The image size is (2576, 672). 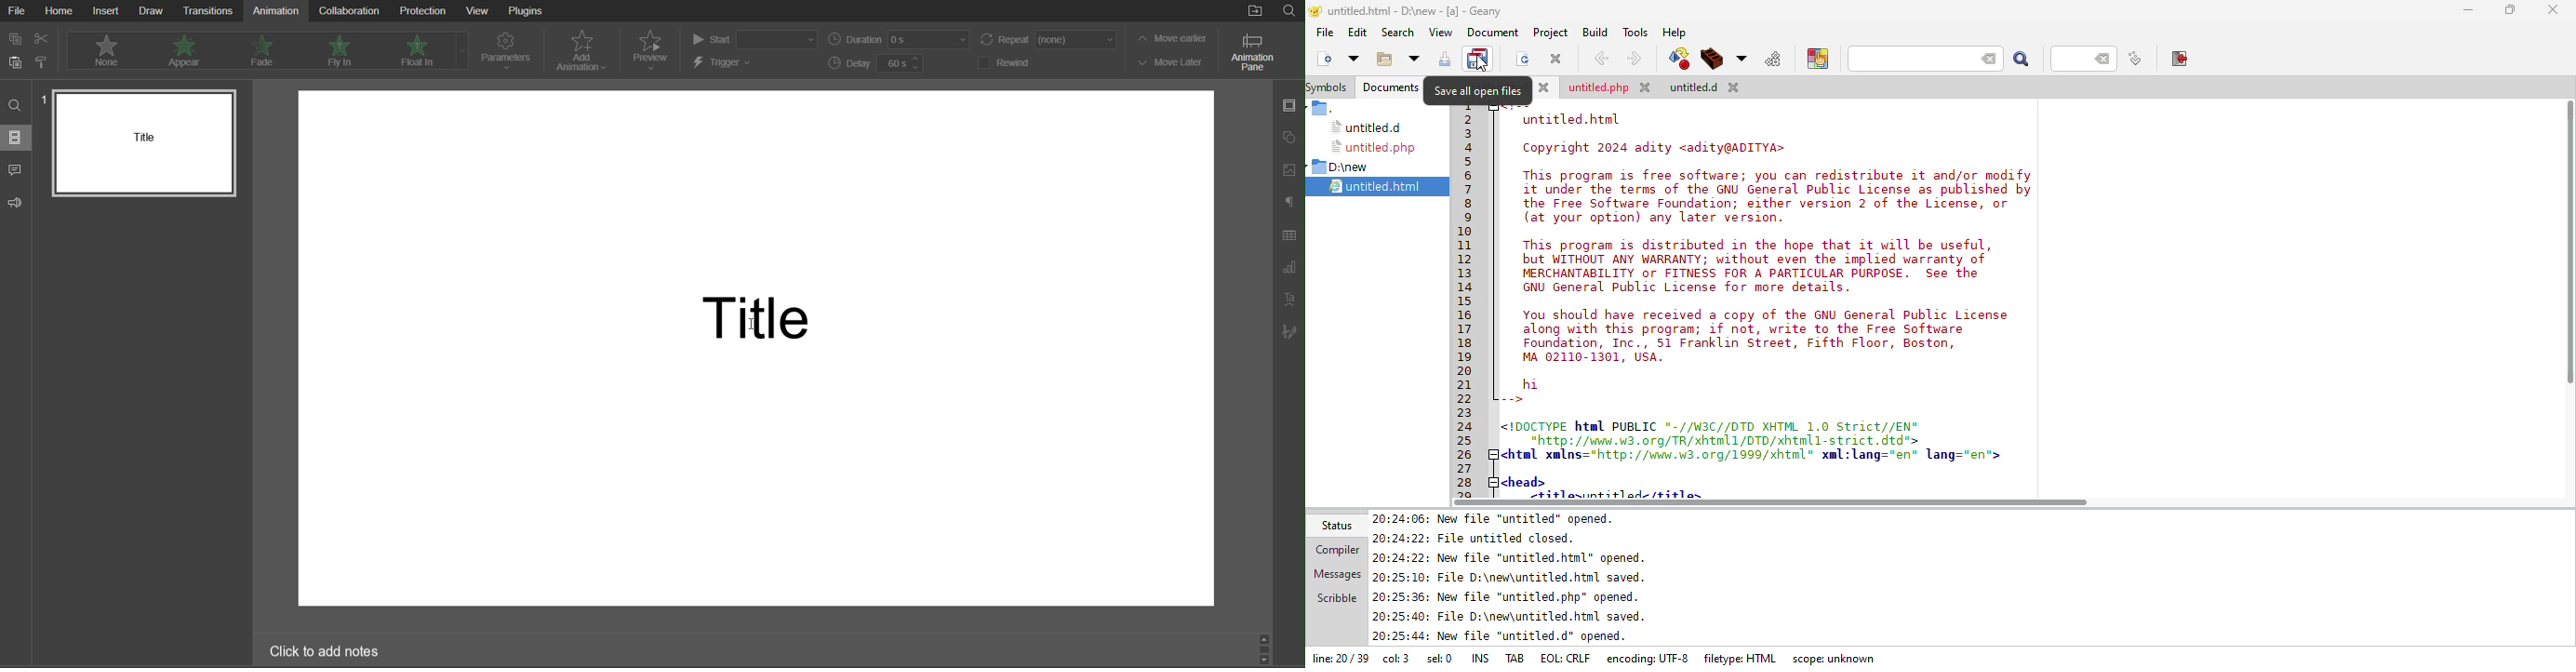 What do you see at coordinates (1353, 59) in the screenshot?
I see `create new file` at bounding box center [1353, 59].